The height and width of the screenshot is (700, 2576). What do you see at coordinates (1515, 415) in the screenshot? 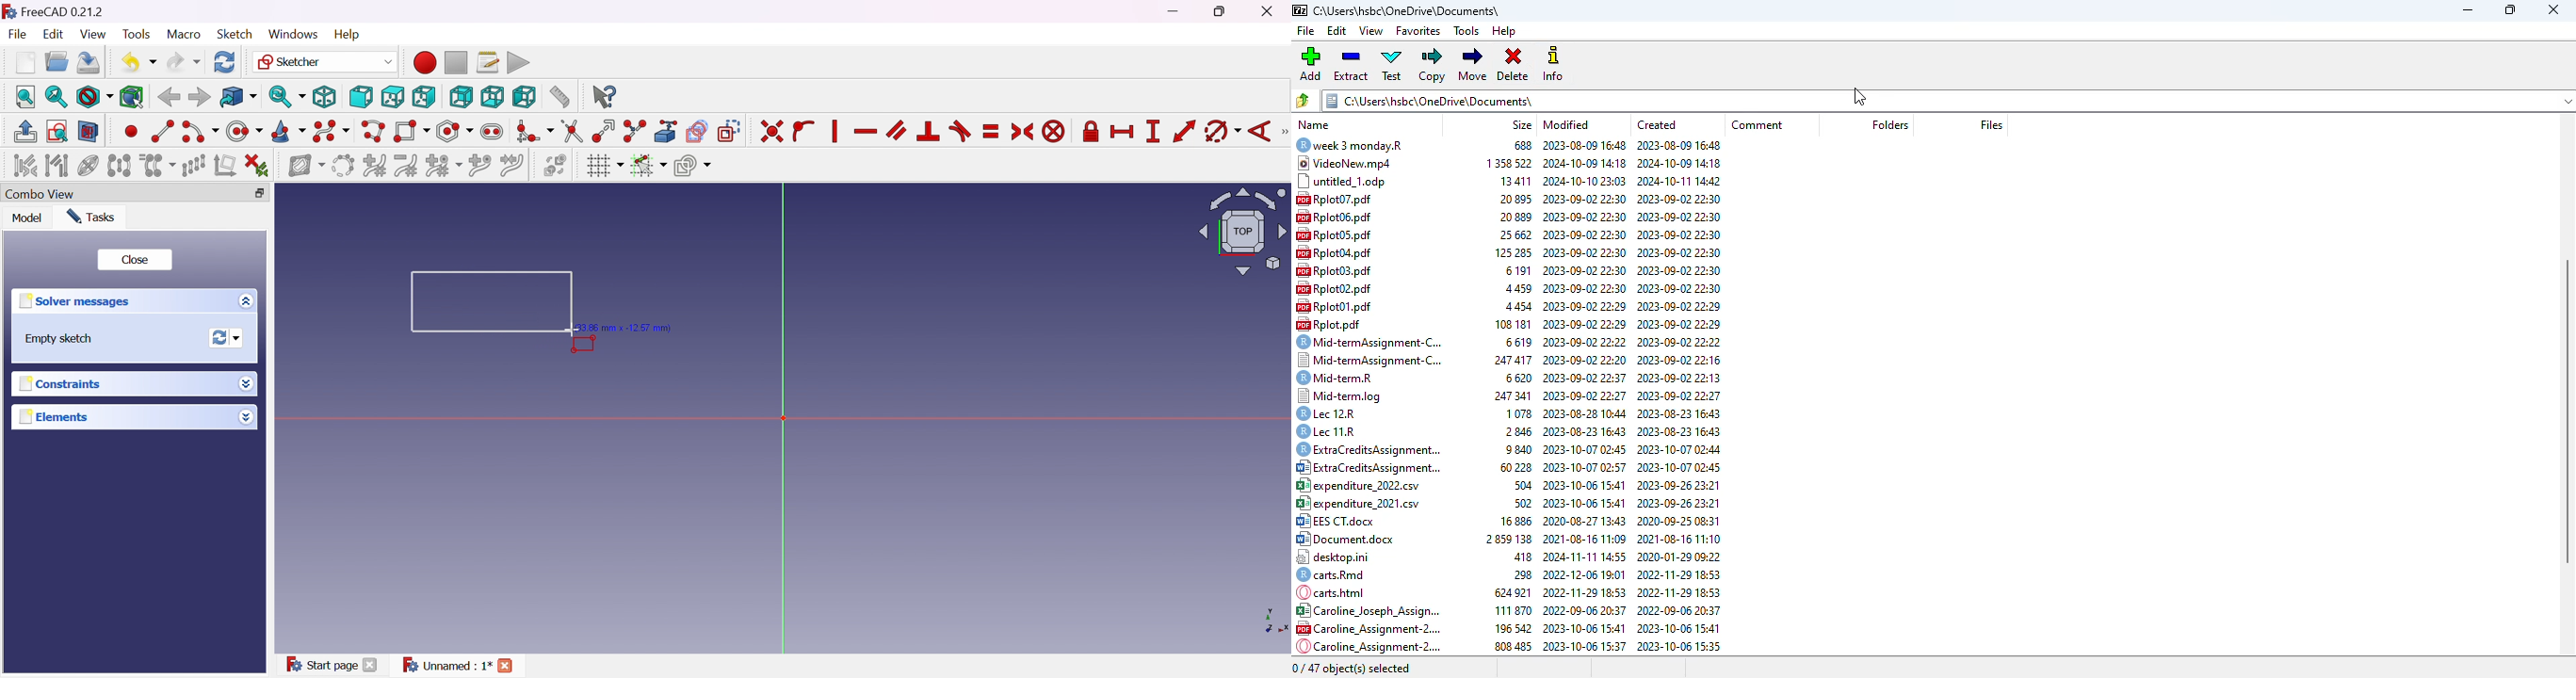
I see `1078` at bounding box center [1515, 415].